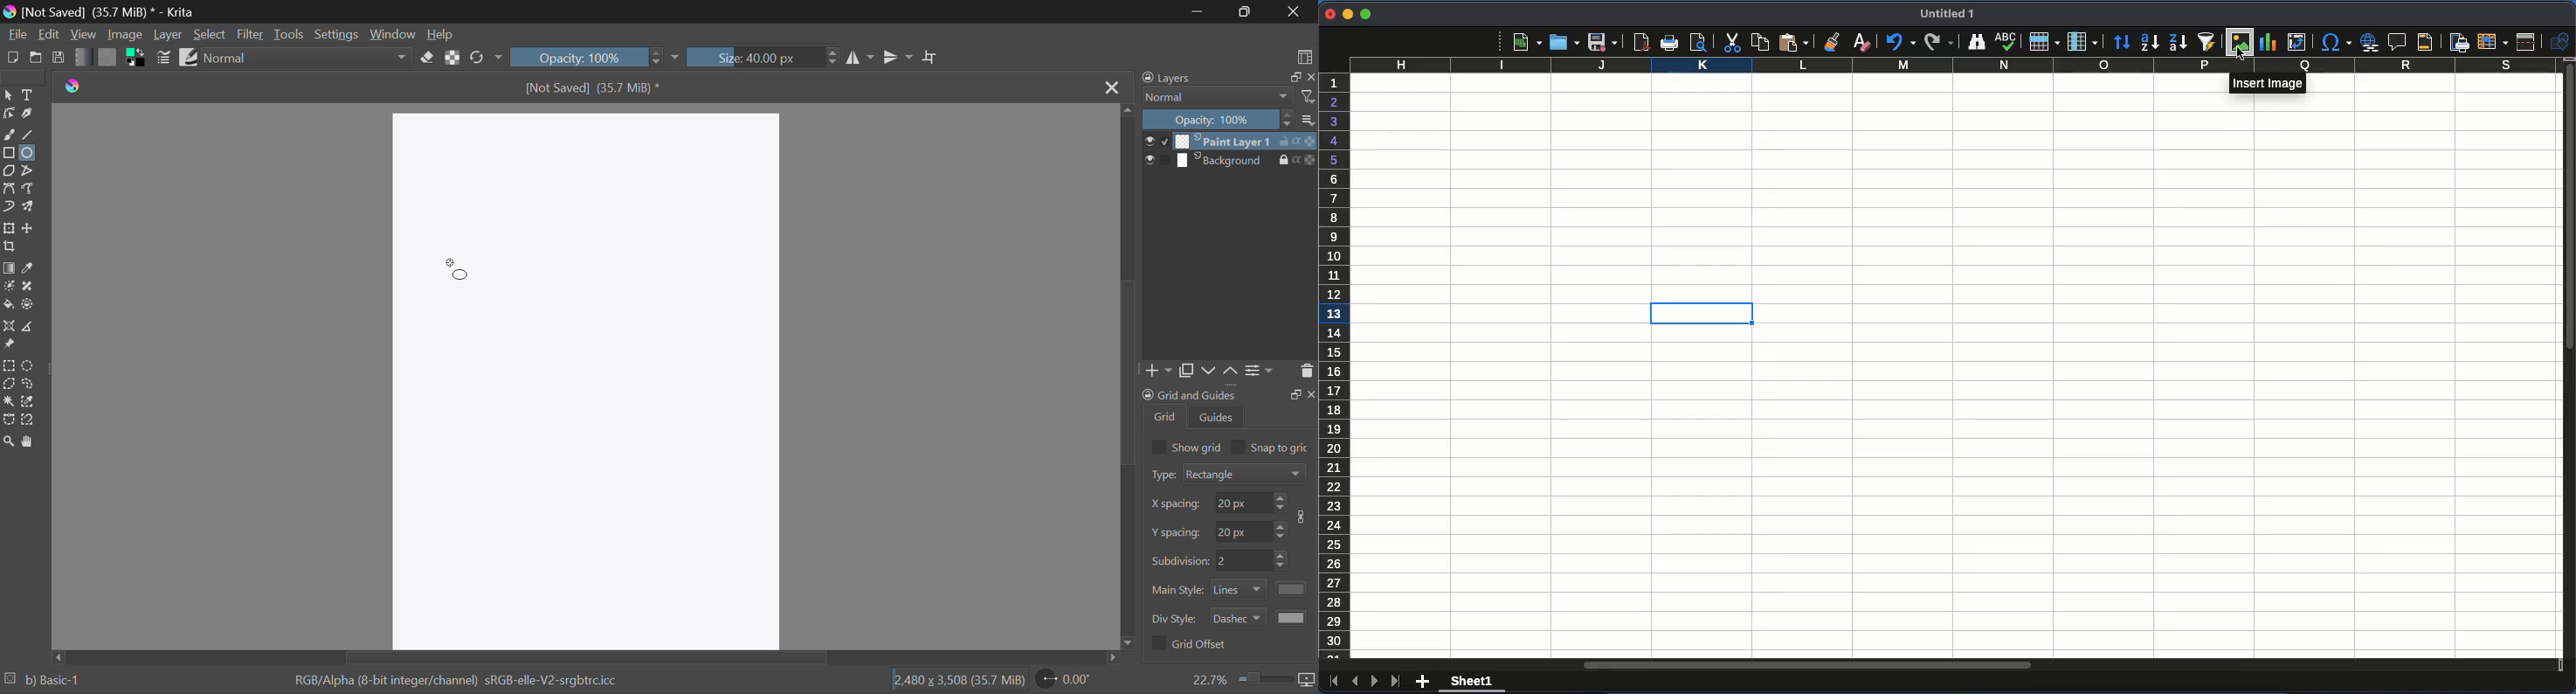  What do you see at coordinates (8, 421) in the screenshot?
I see `Bezier Curve Selection` at bounding box center [8, 421].